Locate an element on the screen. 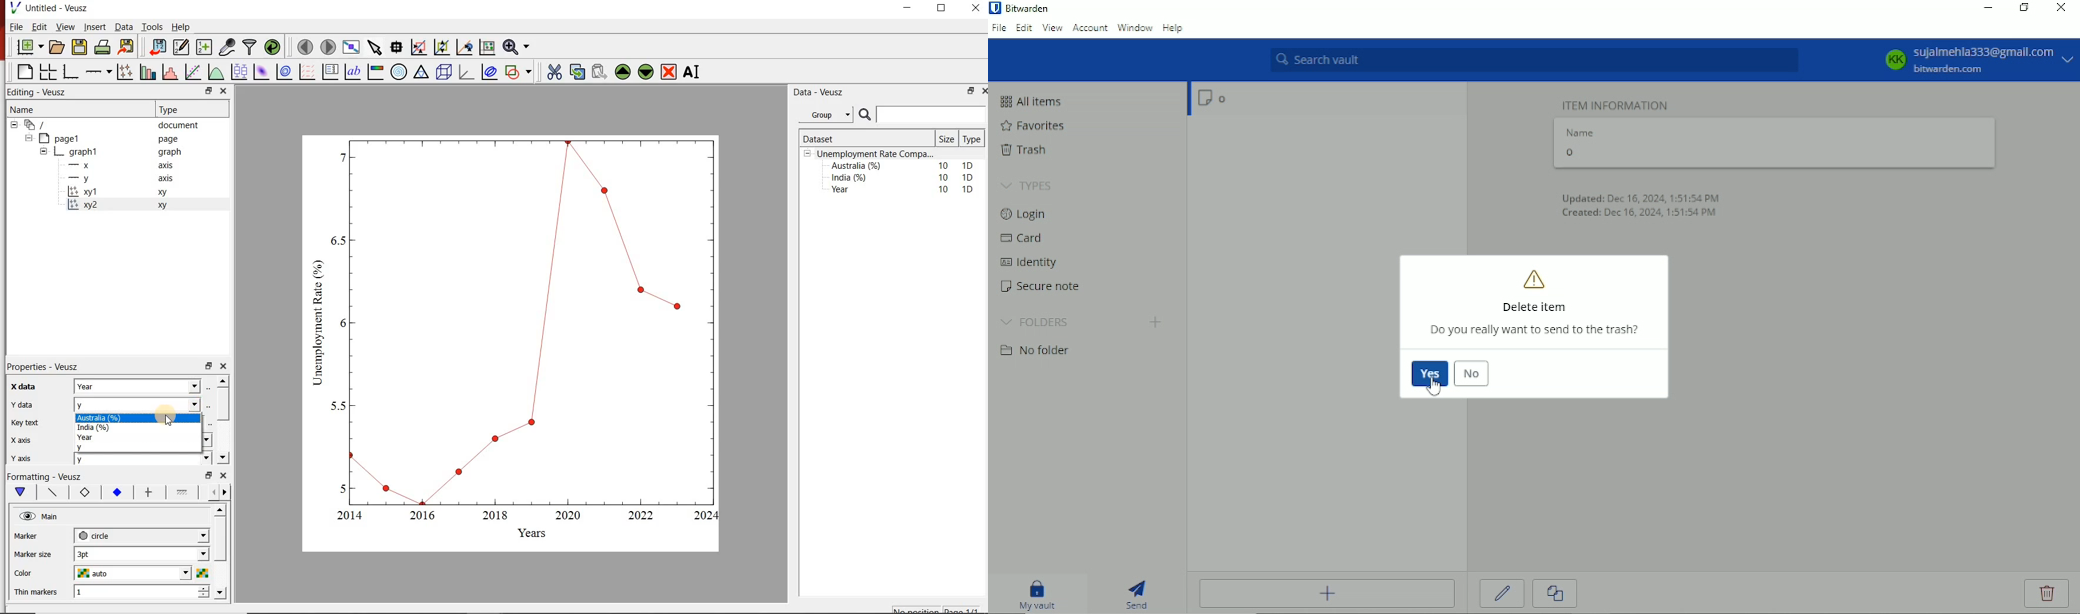 This screenshot has height=616, width=2100. Formatting - Veusz is located at coordinates (44, 475).